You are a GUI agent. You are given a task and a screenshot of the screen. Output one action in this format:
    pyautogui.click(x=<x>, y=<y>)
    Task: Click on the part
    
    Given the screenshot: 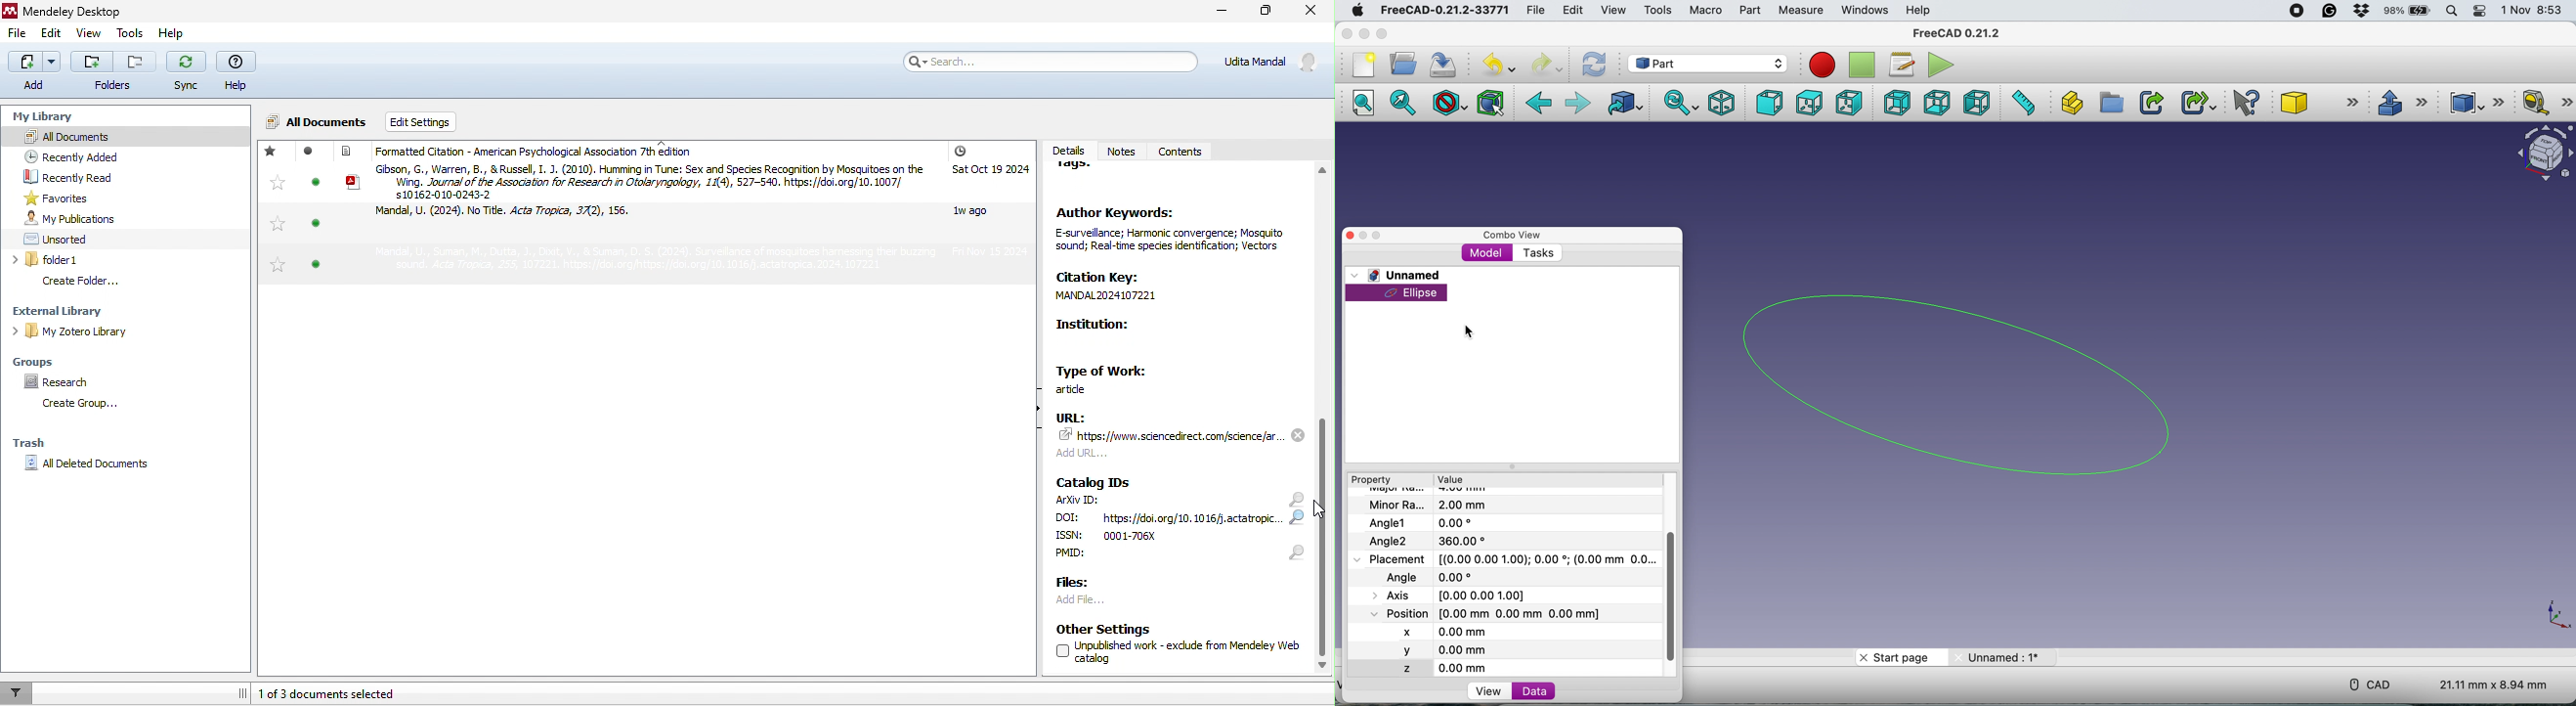 What is the action you would take?
    pyautogui.click(x=1749, y=11)
    